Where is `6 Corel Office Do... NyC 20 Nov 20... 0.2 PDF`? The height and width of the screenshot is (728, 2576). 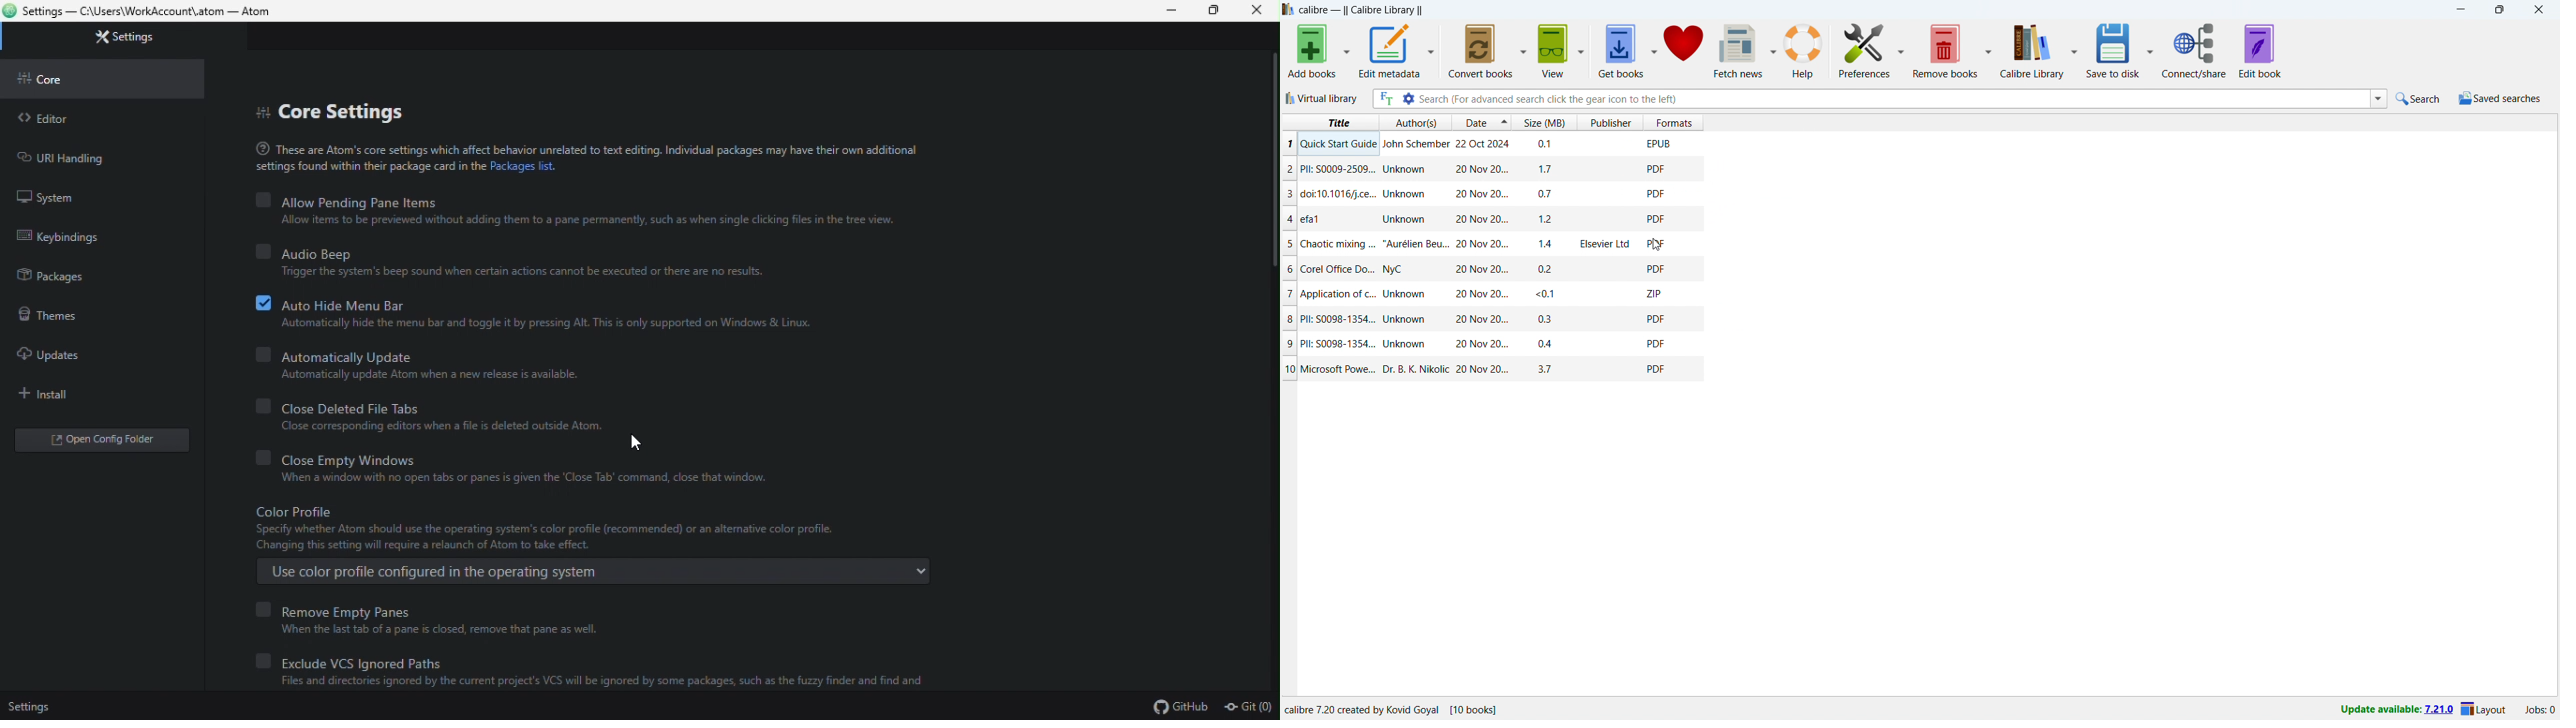 6 Corel Office Do... NyC 20 Nov 20... 0.2 PDF is located at coordinates (1517, 267).